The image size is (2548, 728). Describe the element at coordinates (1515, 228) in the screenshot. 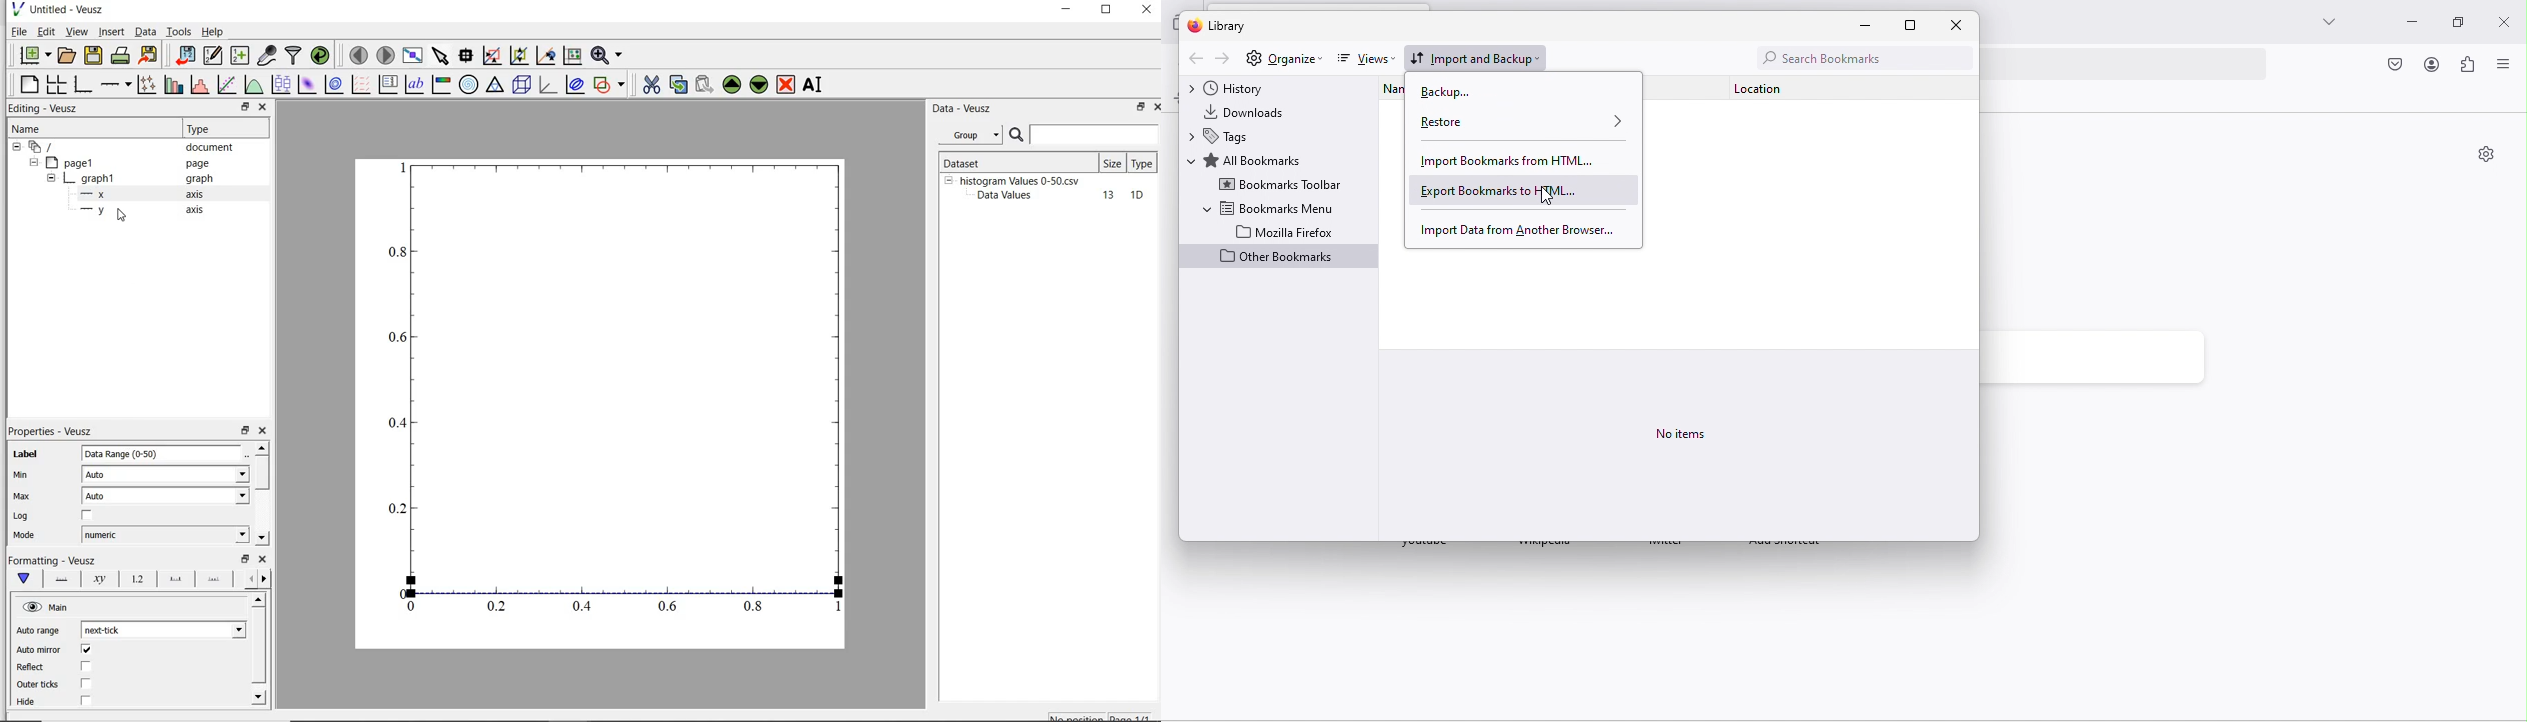

I see `import data from another browser` at that location.